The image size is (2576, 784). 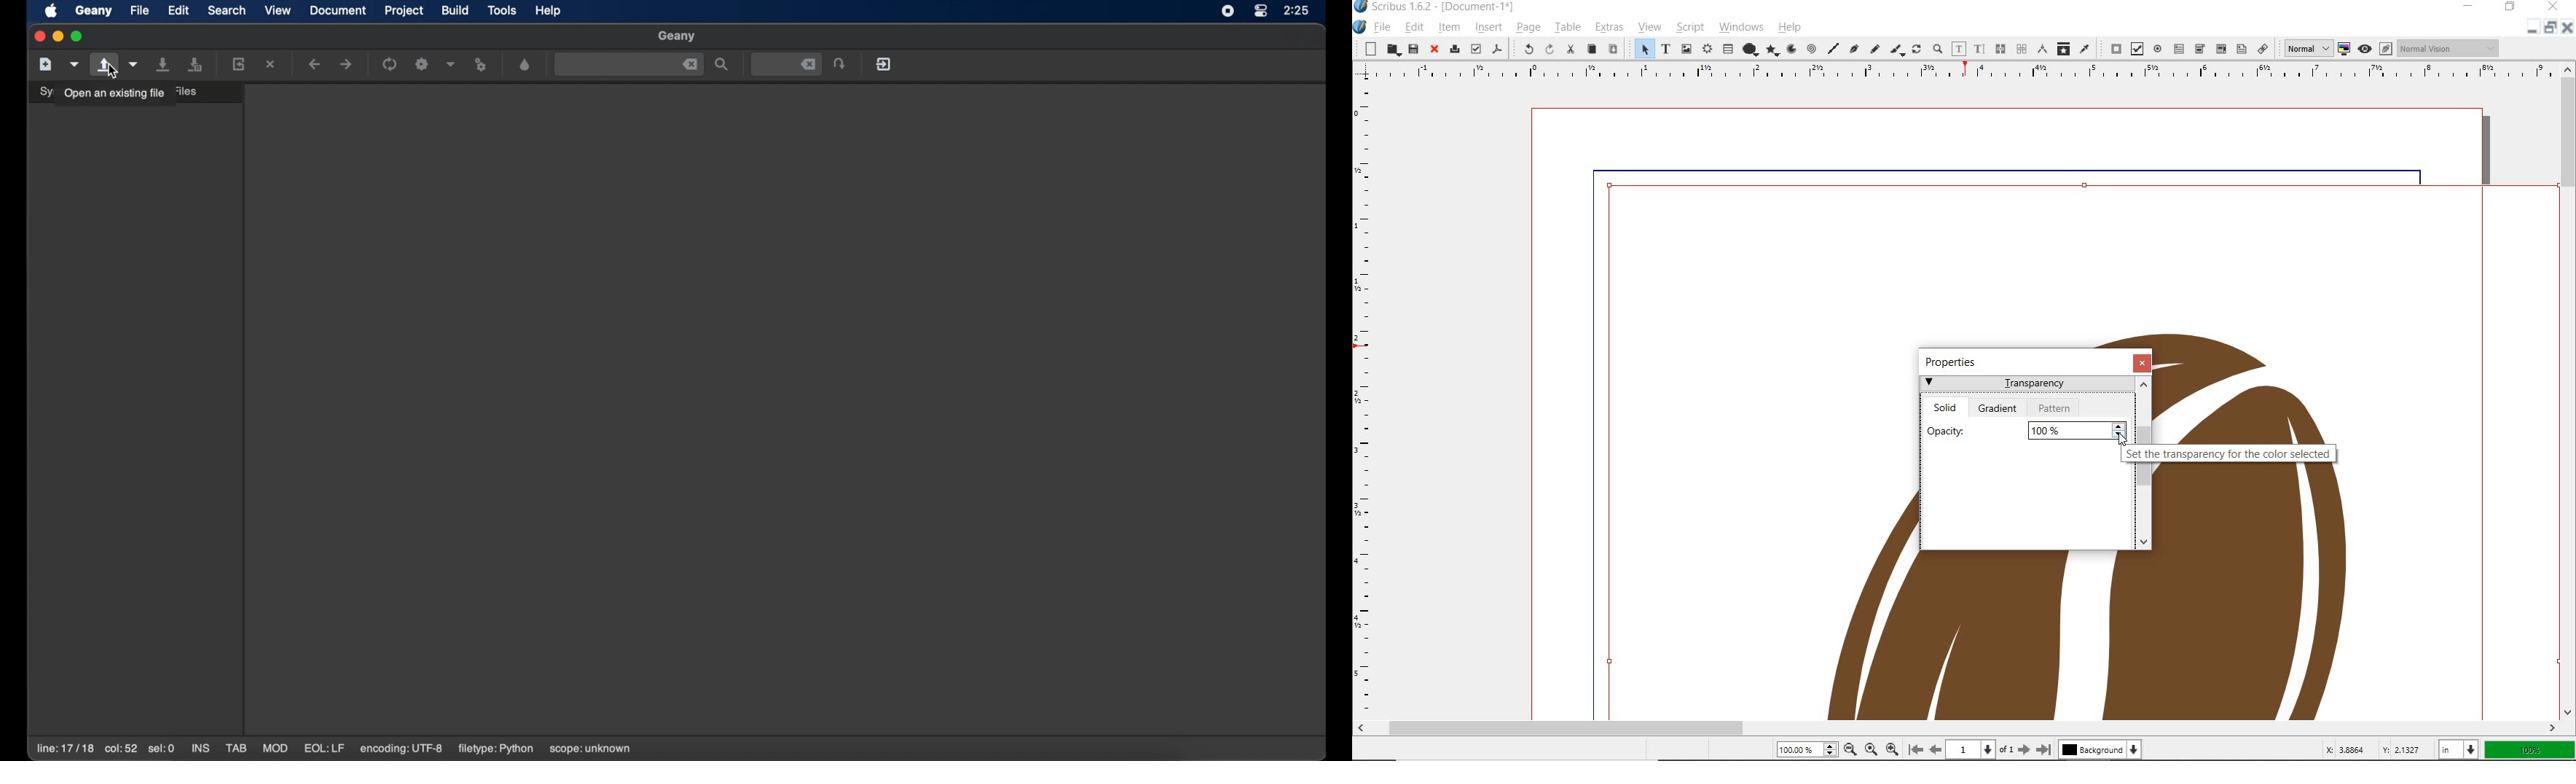 What do you see at coordinates (2144, 363) in the screenshot?
I see `close` at bounding box center [2144, 363].